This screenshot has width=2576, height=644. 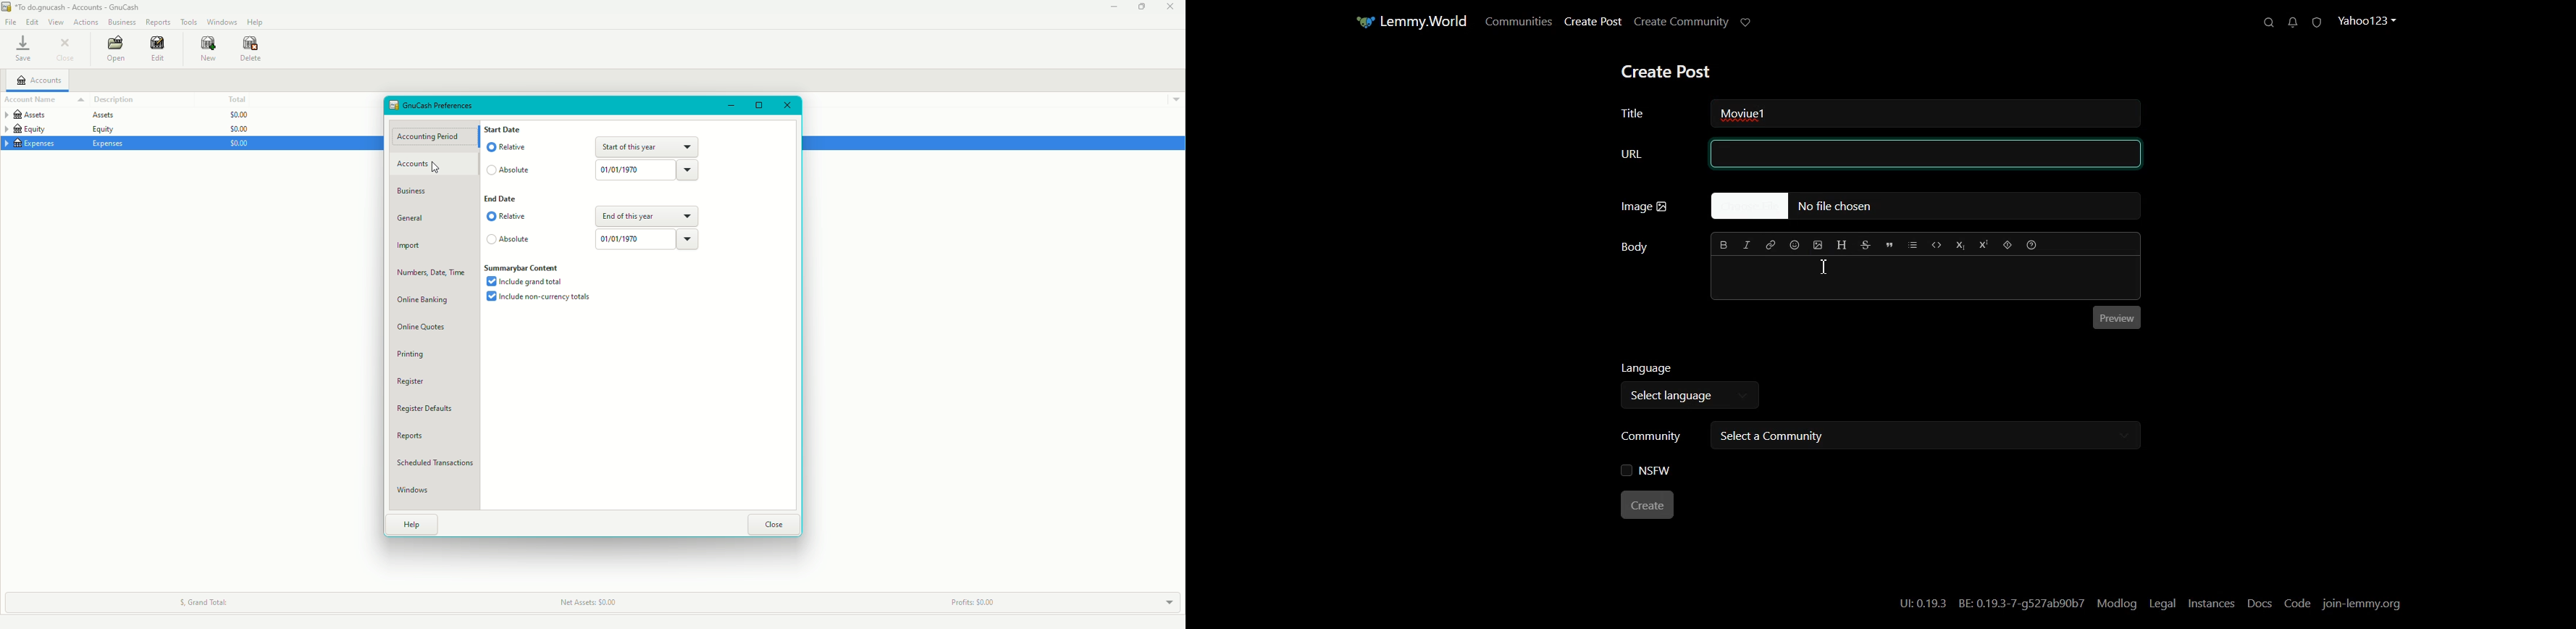 I want to click on No file Chosen, so click(x=1924, y=207).